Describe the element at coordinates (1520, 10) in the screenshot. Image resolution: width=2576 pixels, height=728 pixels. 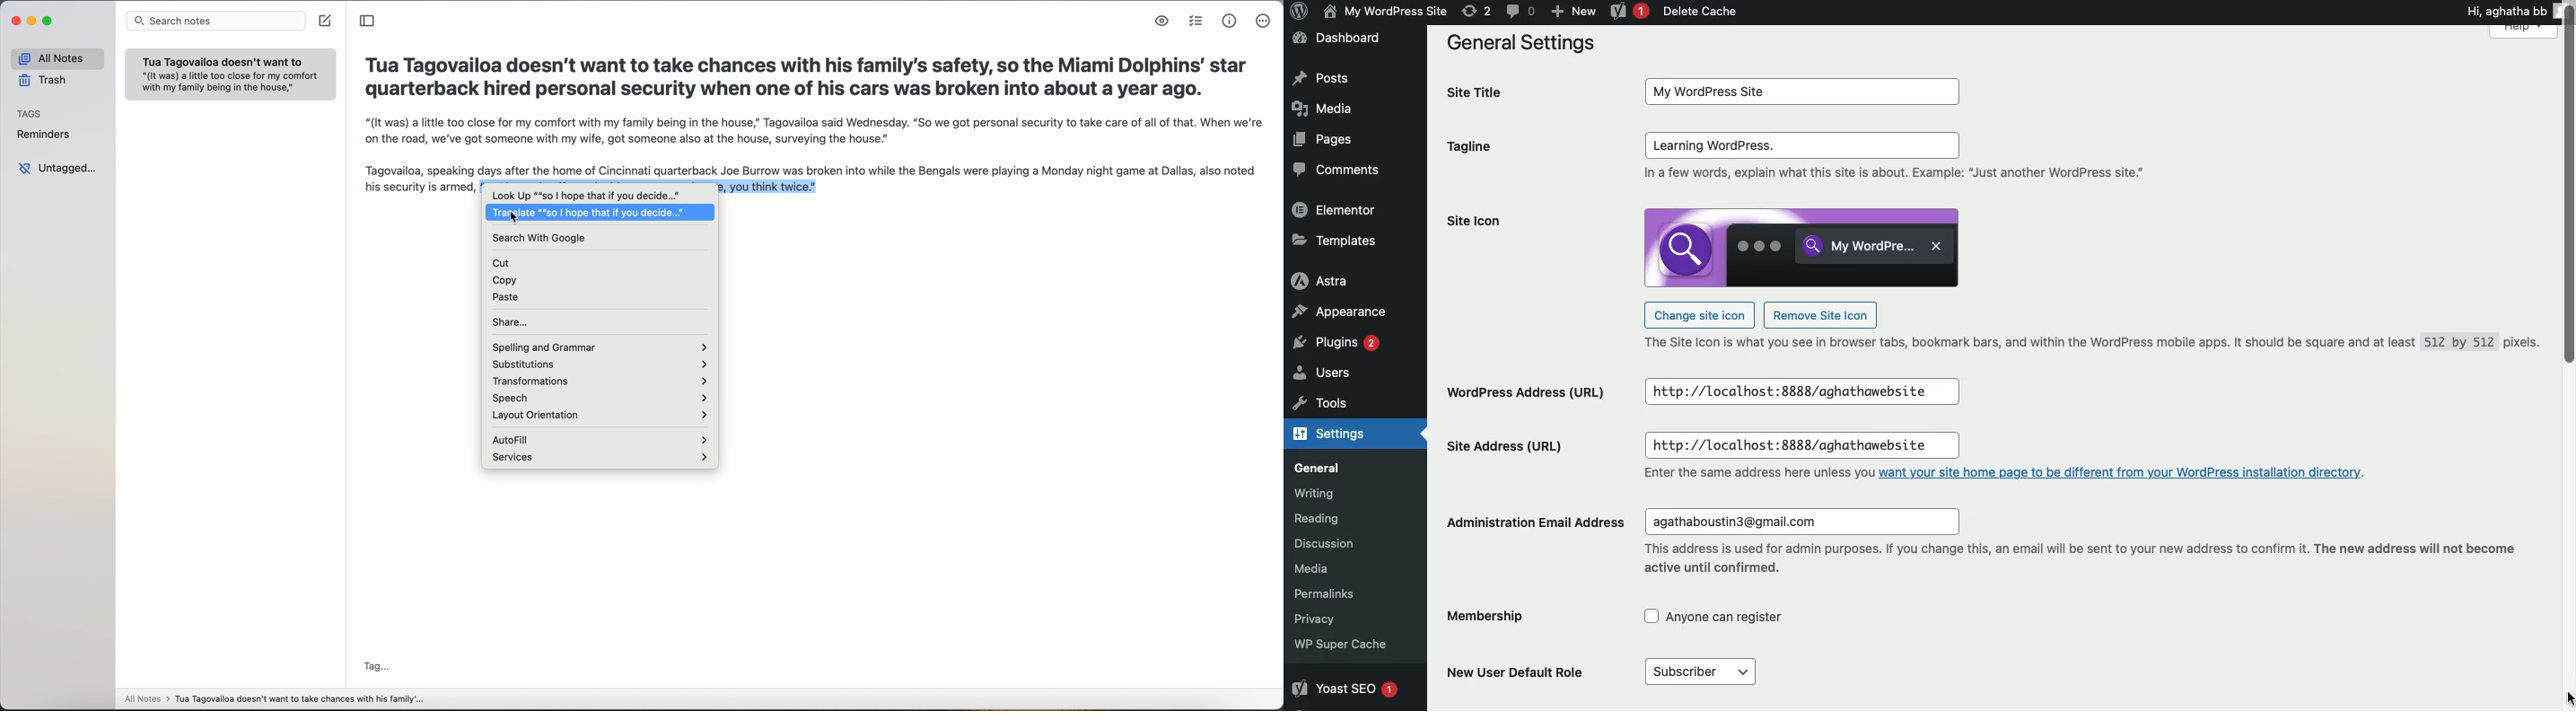
I see `Comment (0)` at that location.